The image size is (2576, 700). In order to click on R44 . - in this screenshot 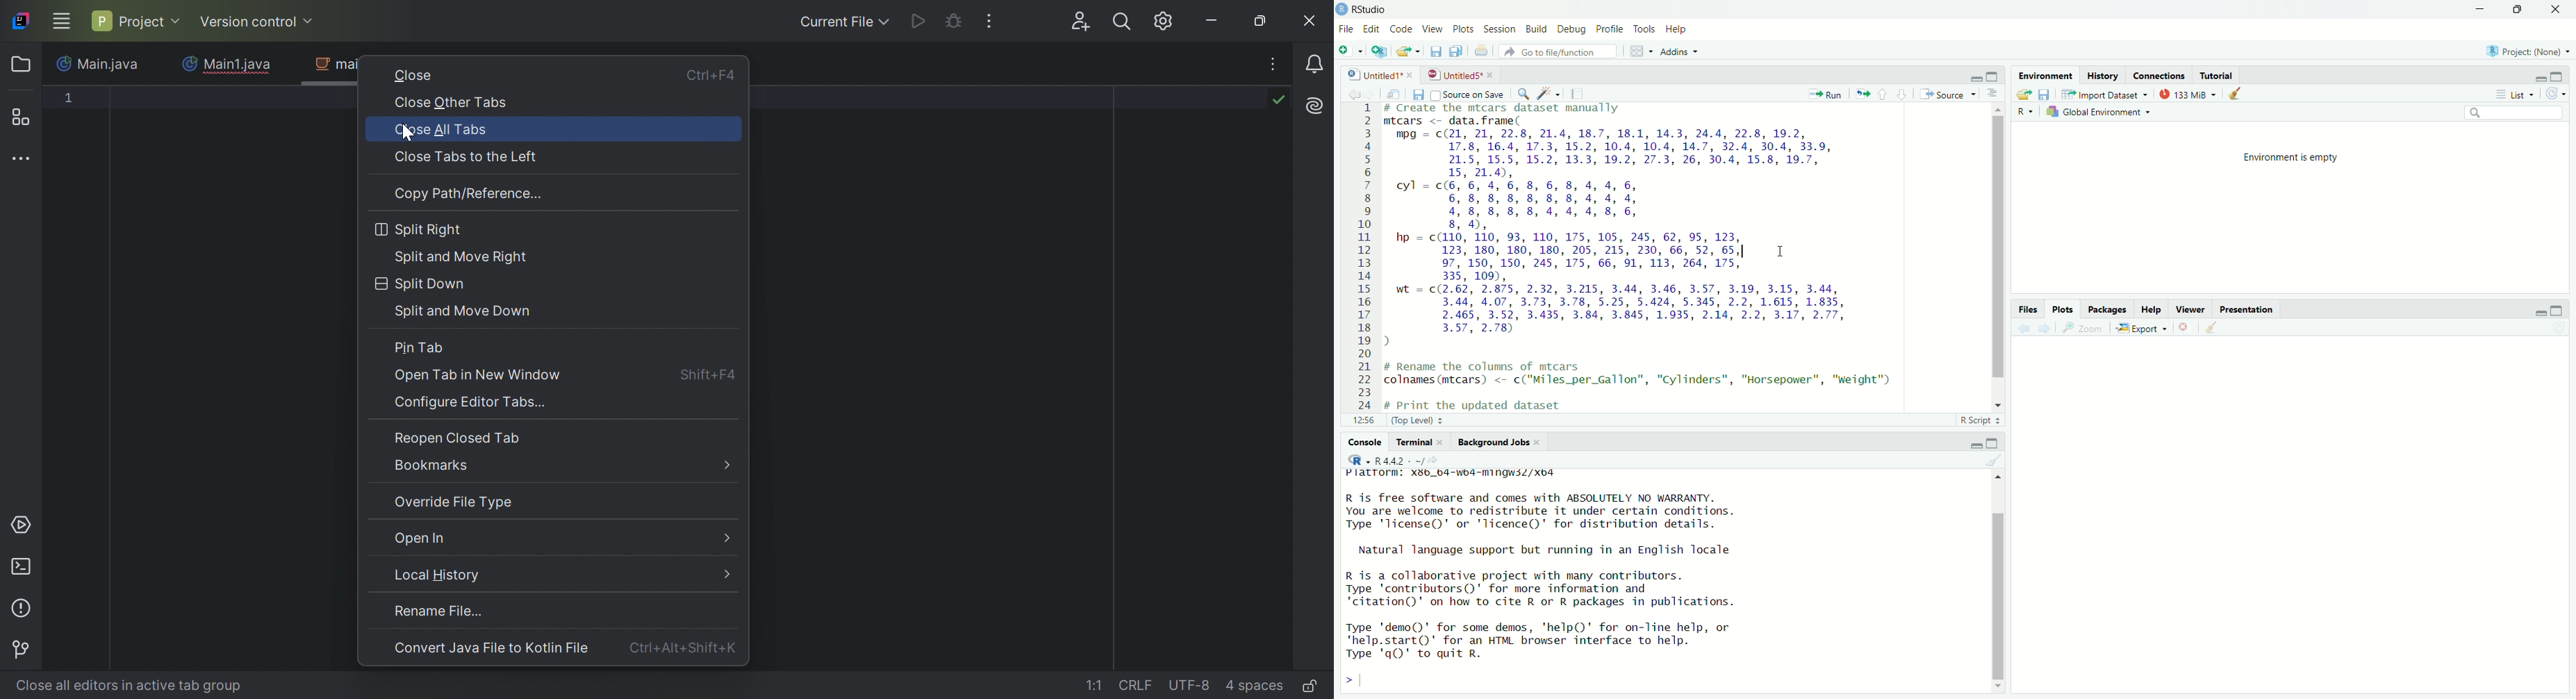, I will do `click(1394, 460)`.